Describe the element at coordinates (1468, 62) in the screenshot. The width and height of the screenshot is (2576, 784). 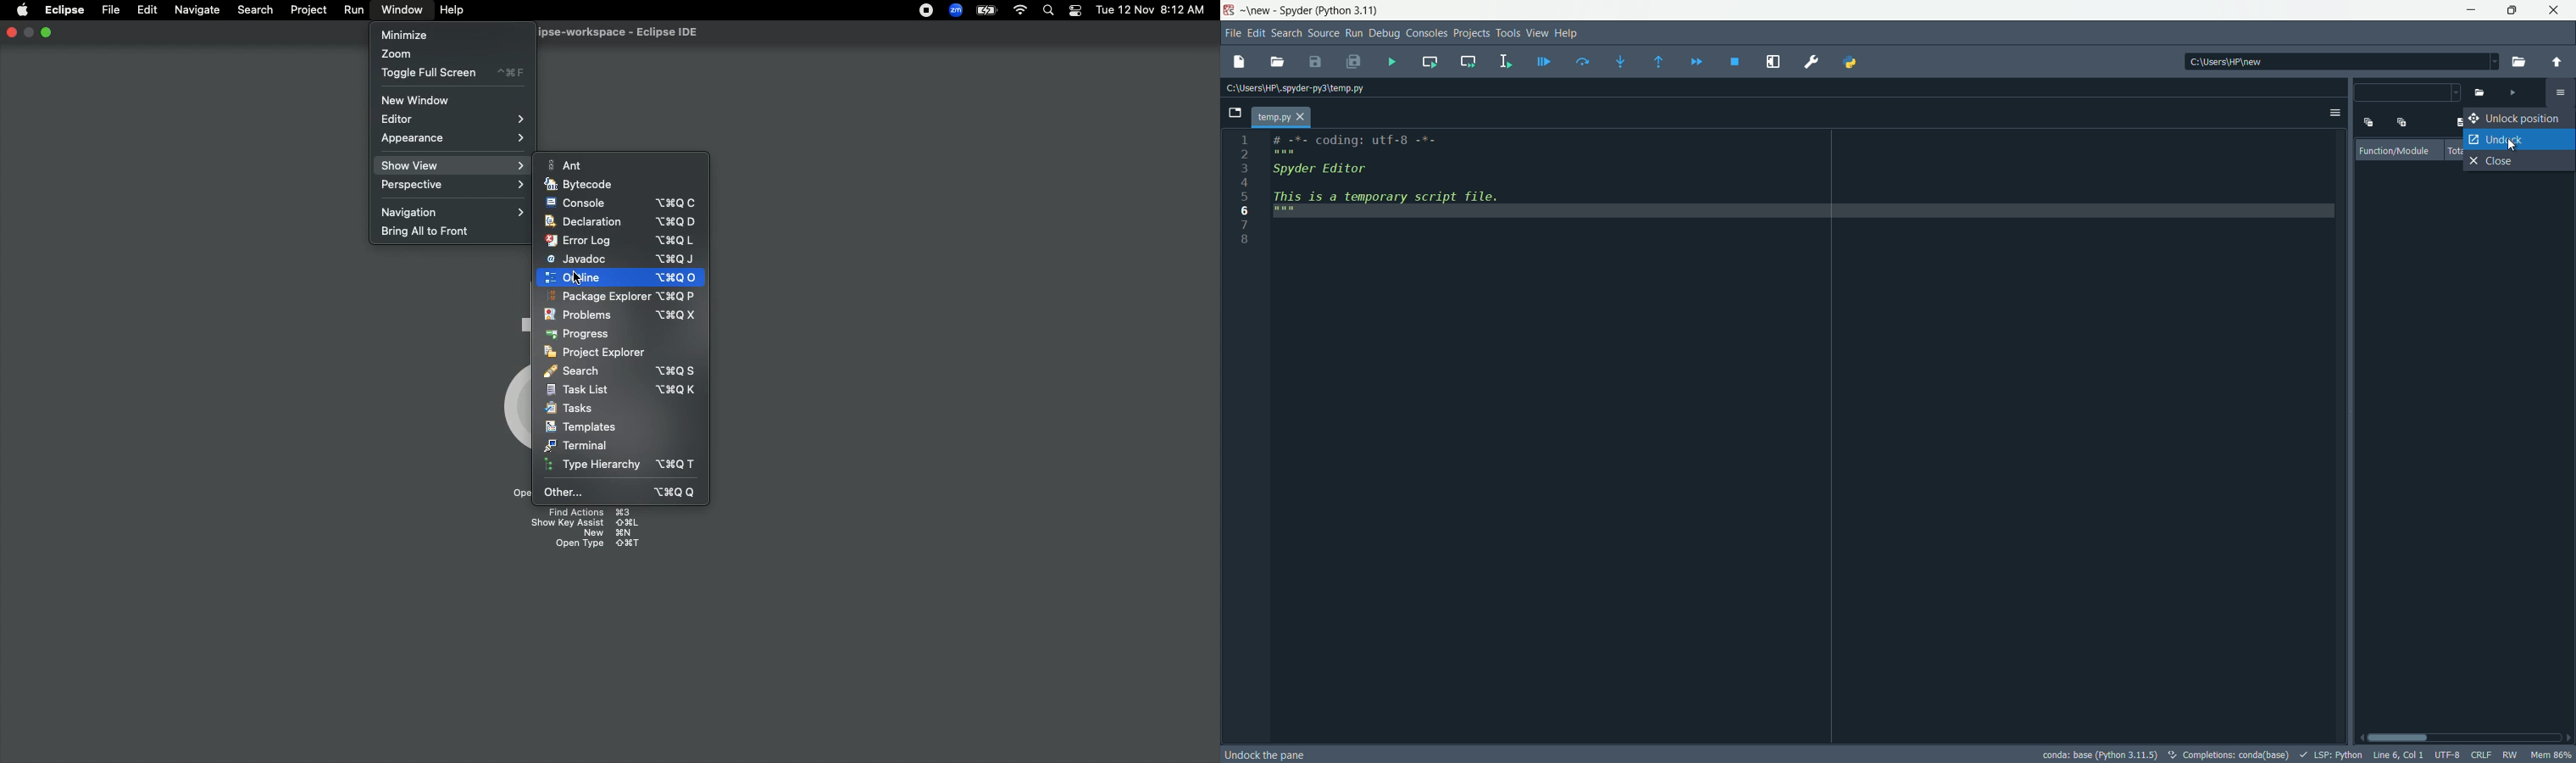
I see `run current cell and go to next one` at that location.